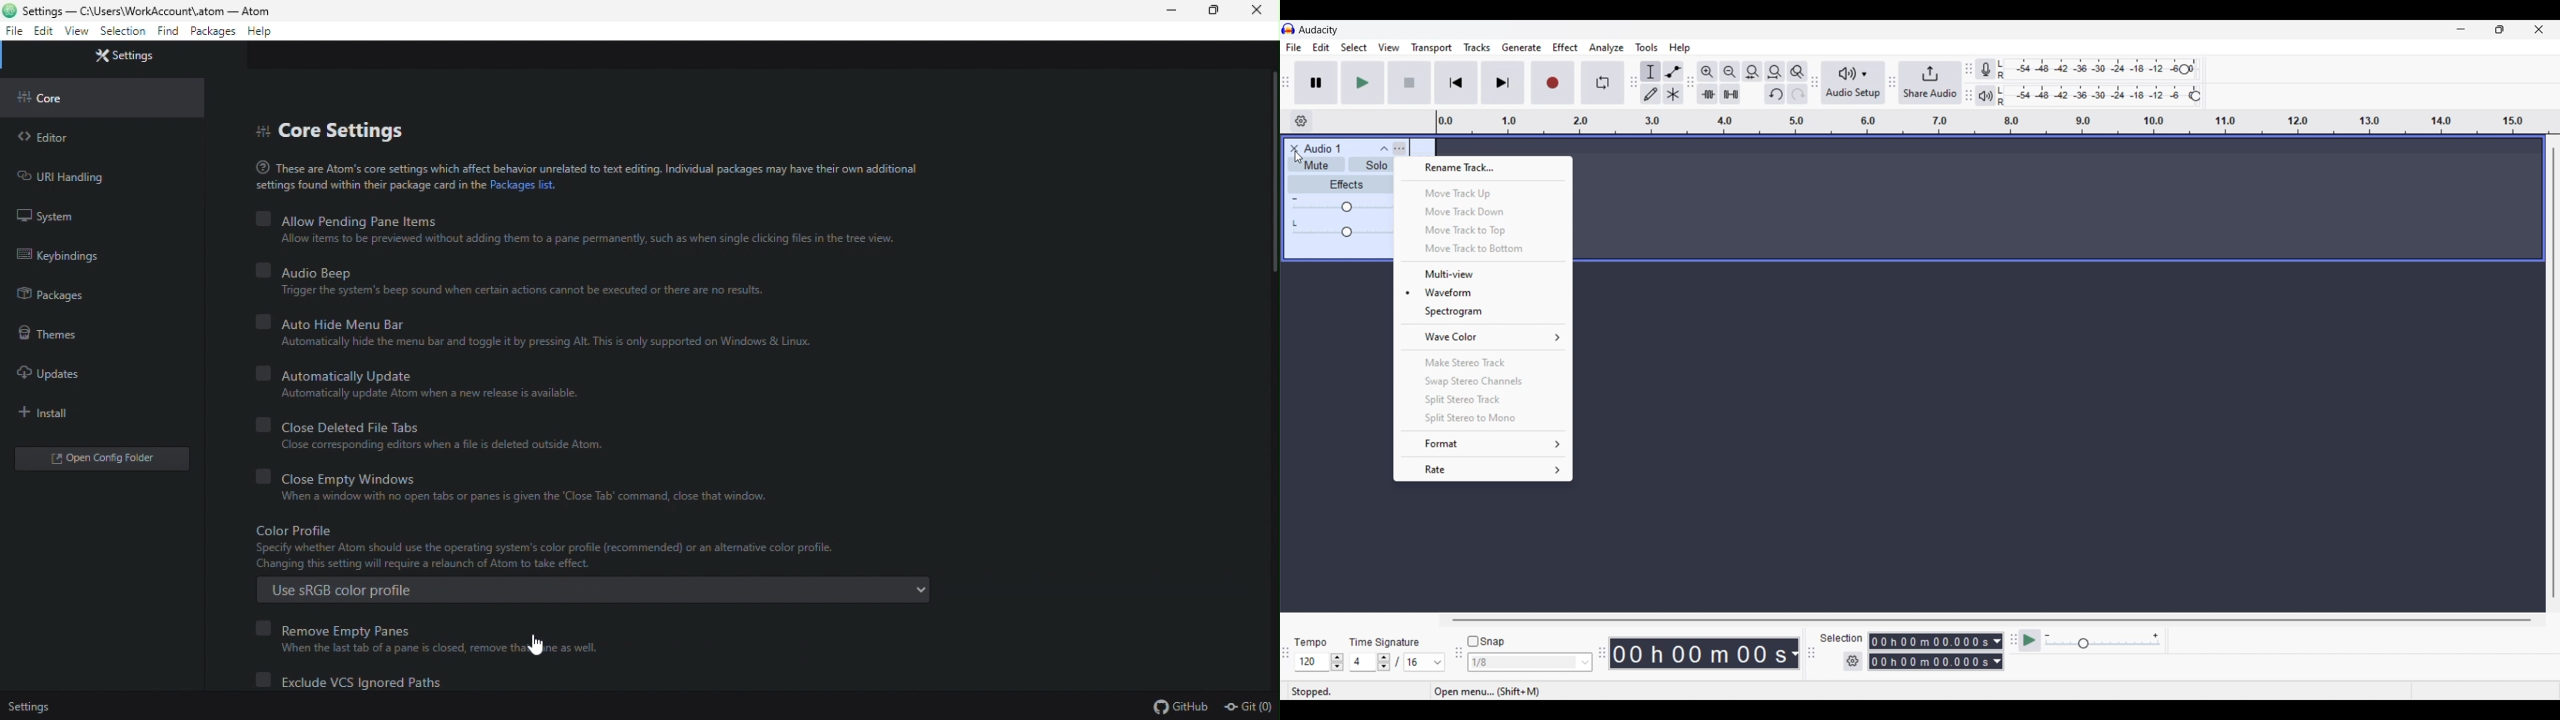 Image resolution: width=2576 pixels, height=728 pixels. I want to click on close deleted file tabs, so click(435, 436).